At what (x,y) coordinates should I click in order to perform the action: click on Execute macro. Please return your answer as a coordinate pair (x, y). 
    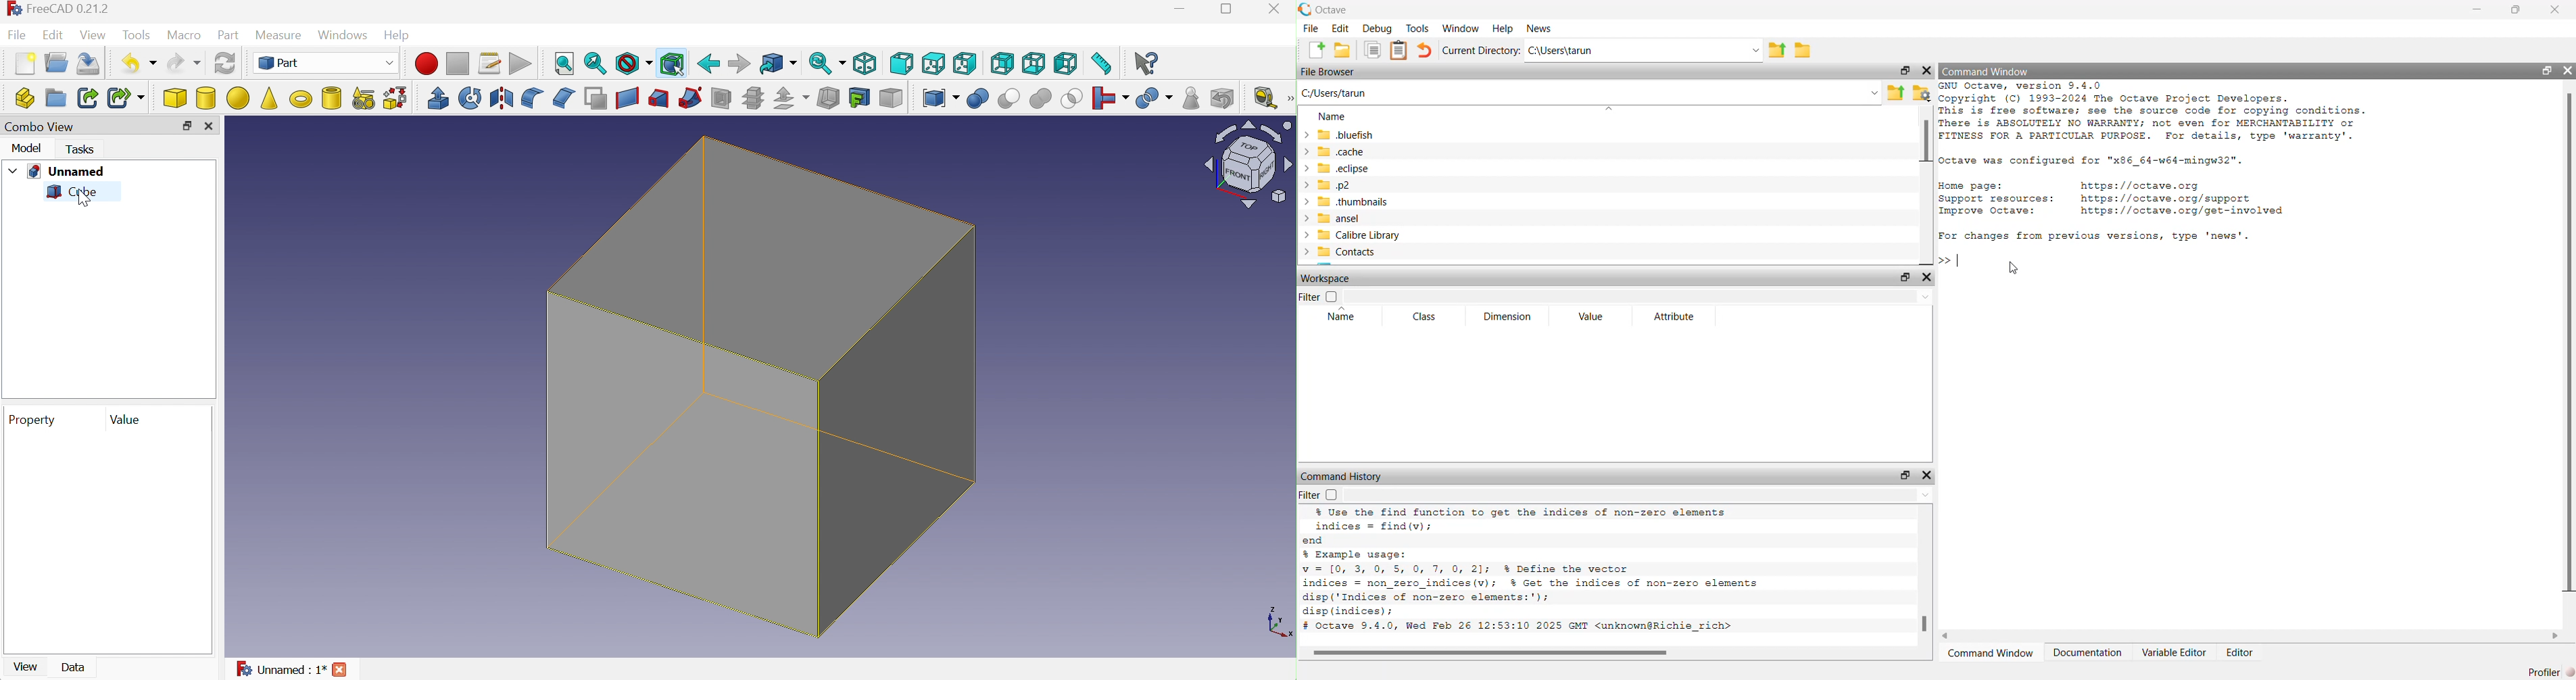
    Looking at the image, I should click on (521, 65).